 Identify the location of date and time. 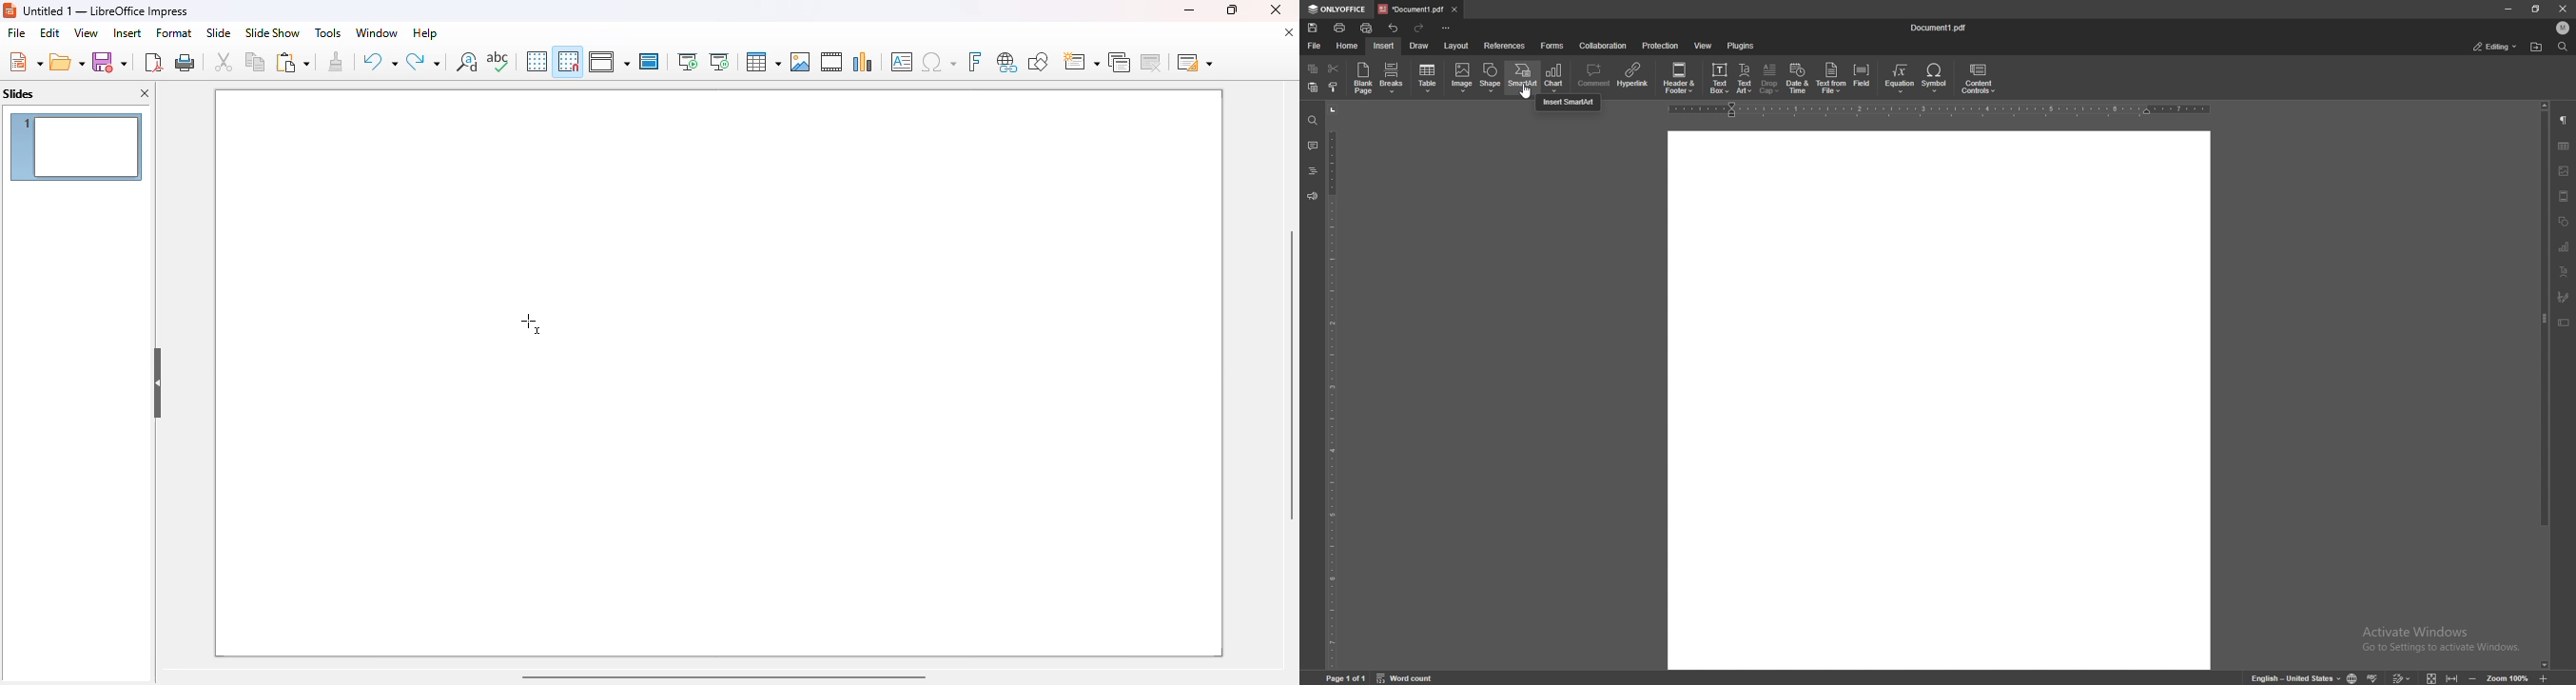
(1798, 78).